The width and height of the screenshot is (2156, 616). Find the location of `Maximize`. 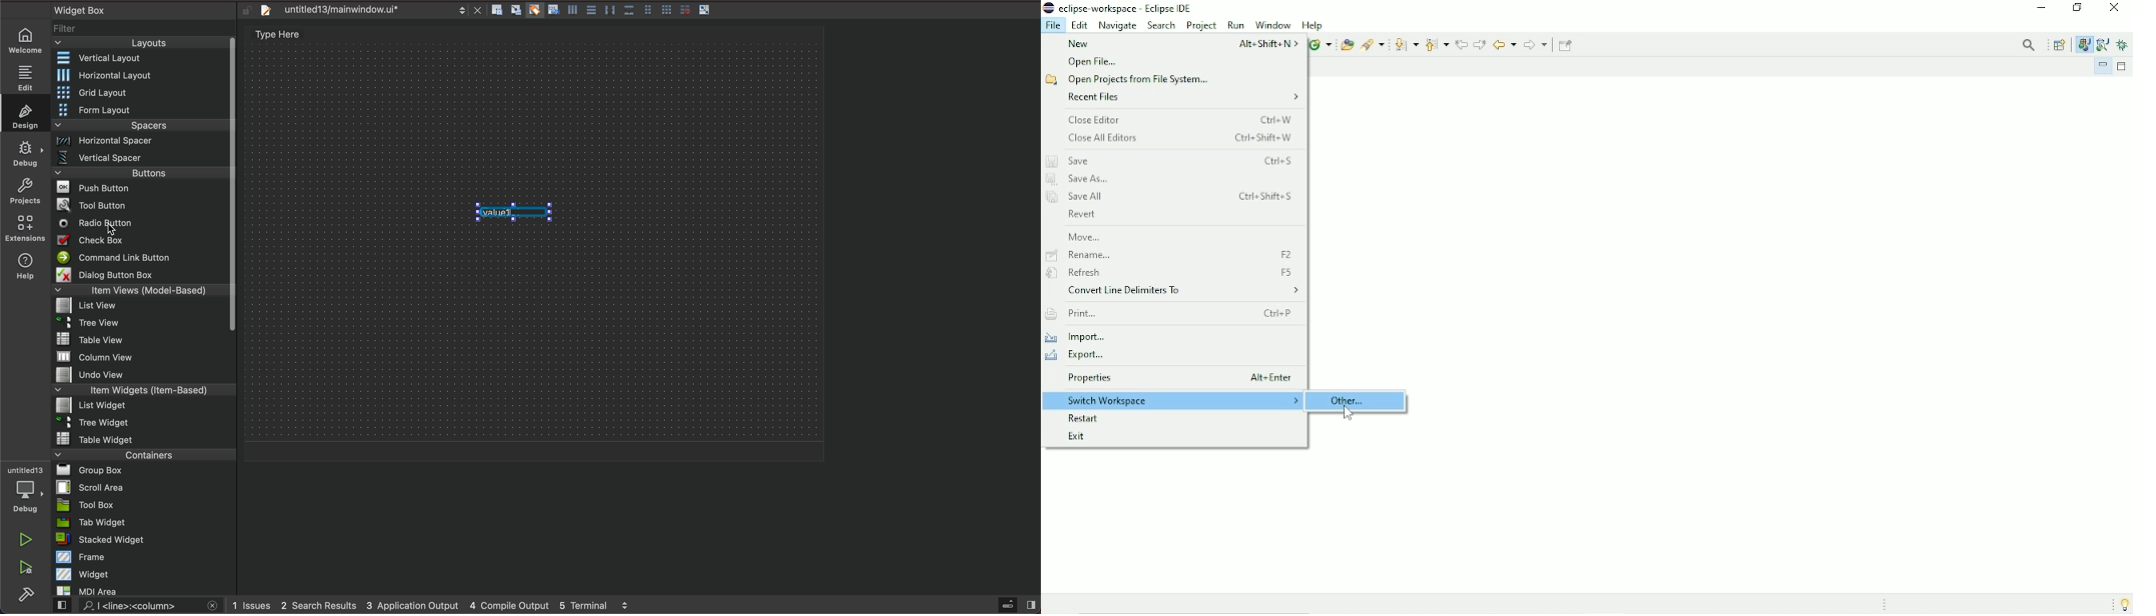

Maximize is located at coordinates (2124, 67).